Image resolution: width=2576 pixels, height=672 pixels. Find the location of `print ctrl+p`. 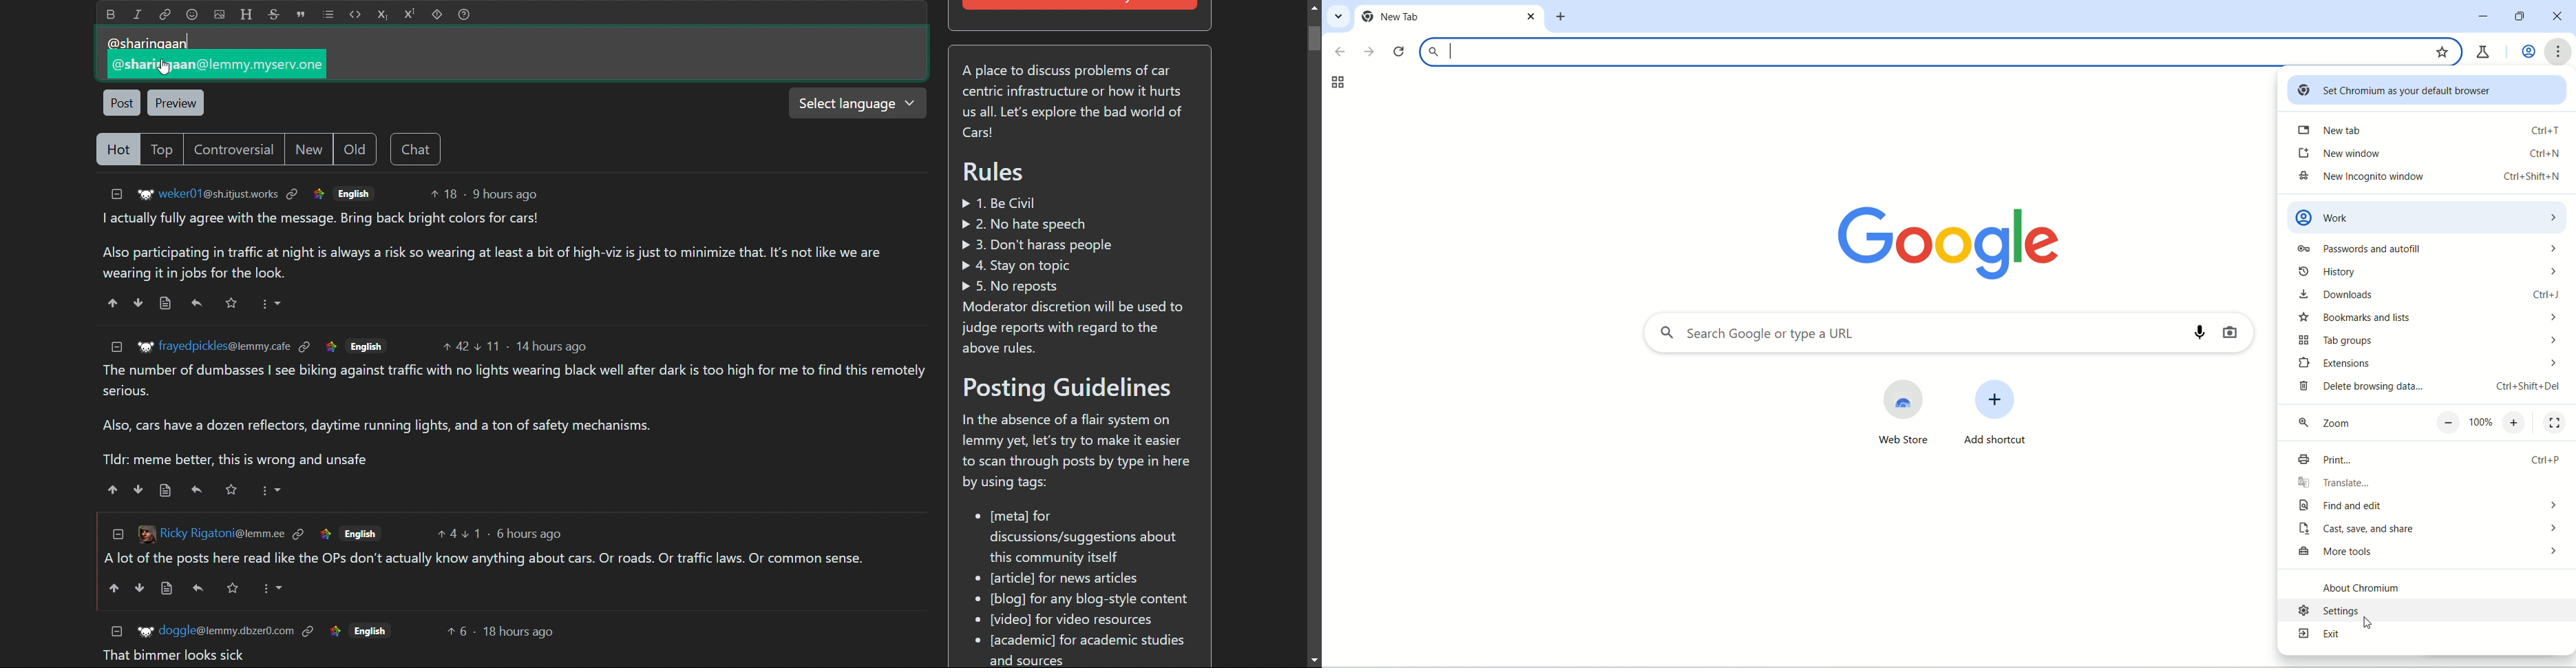

print ctrl+p is located at coordinates (2428, 461).